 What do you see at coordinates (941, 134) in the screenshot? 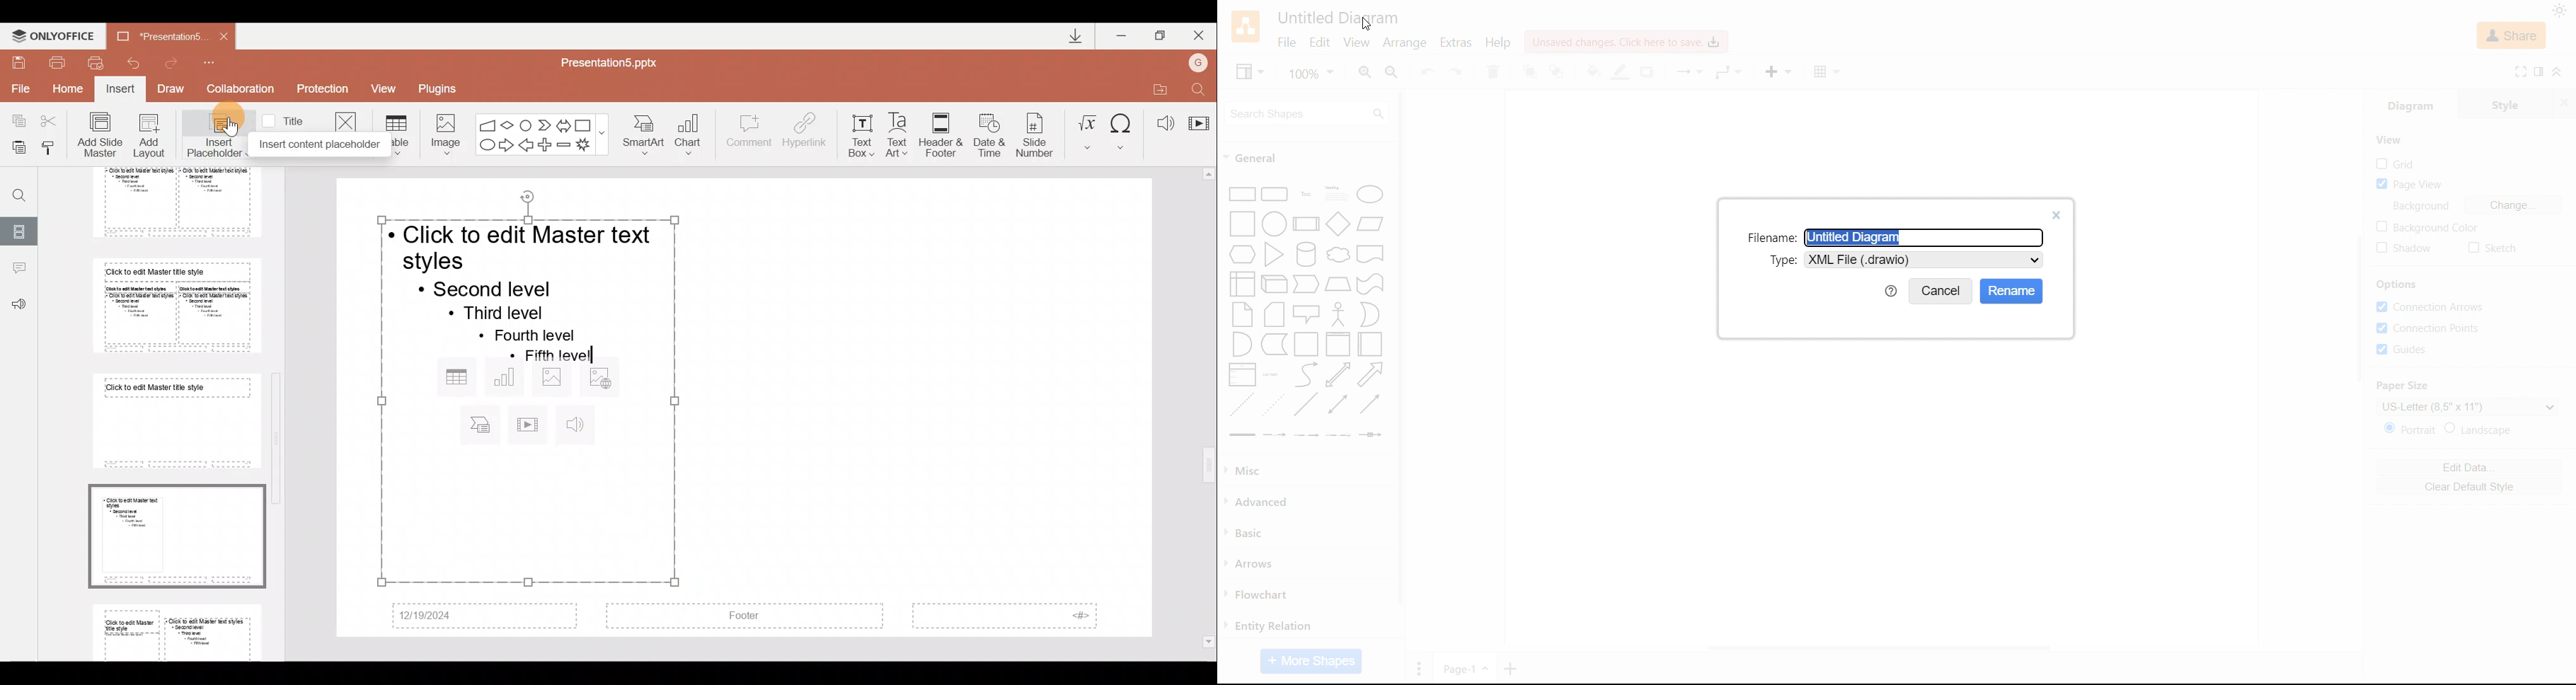
I see `Header & footer` at bounding box center [941, 134].